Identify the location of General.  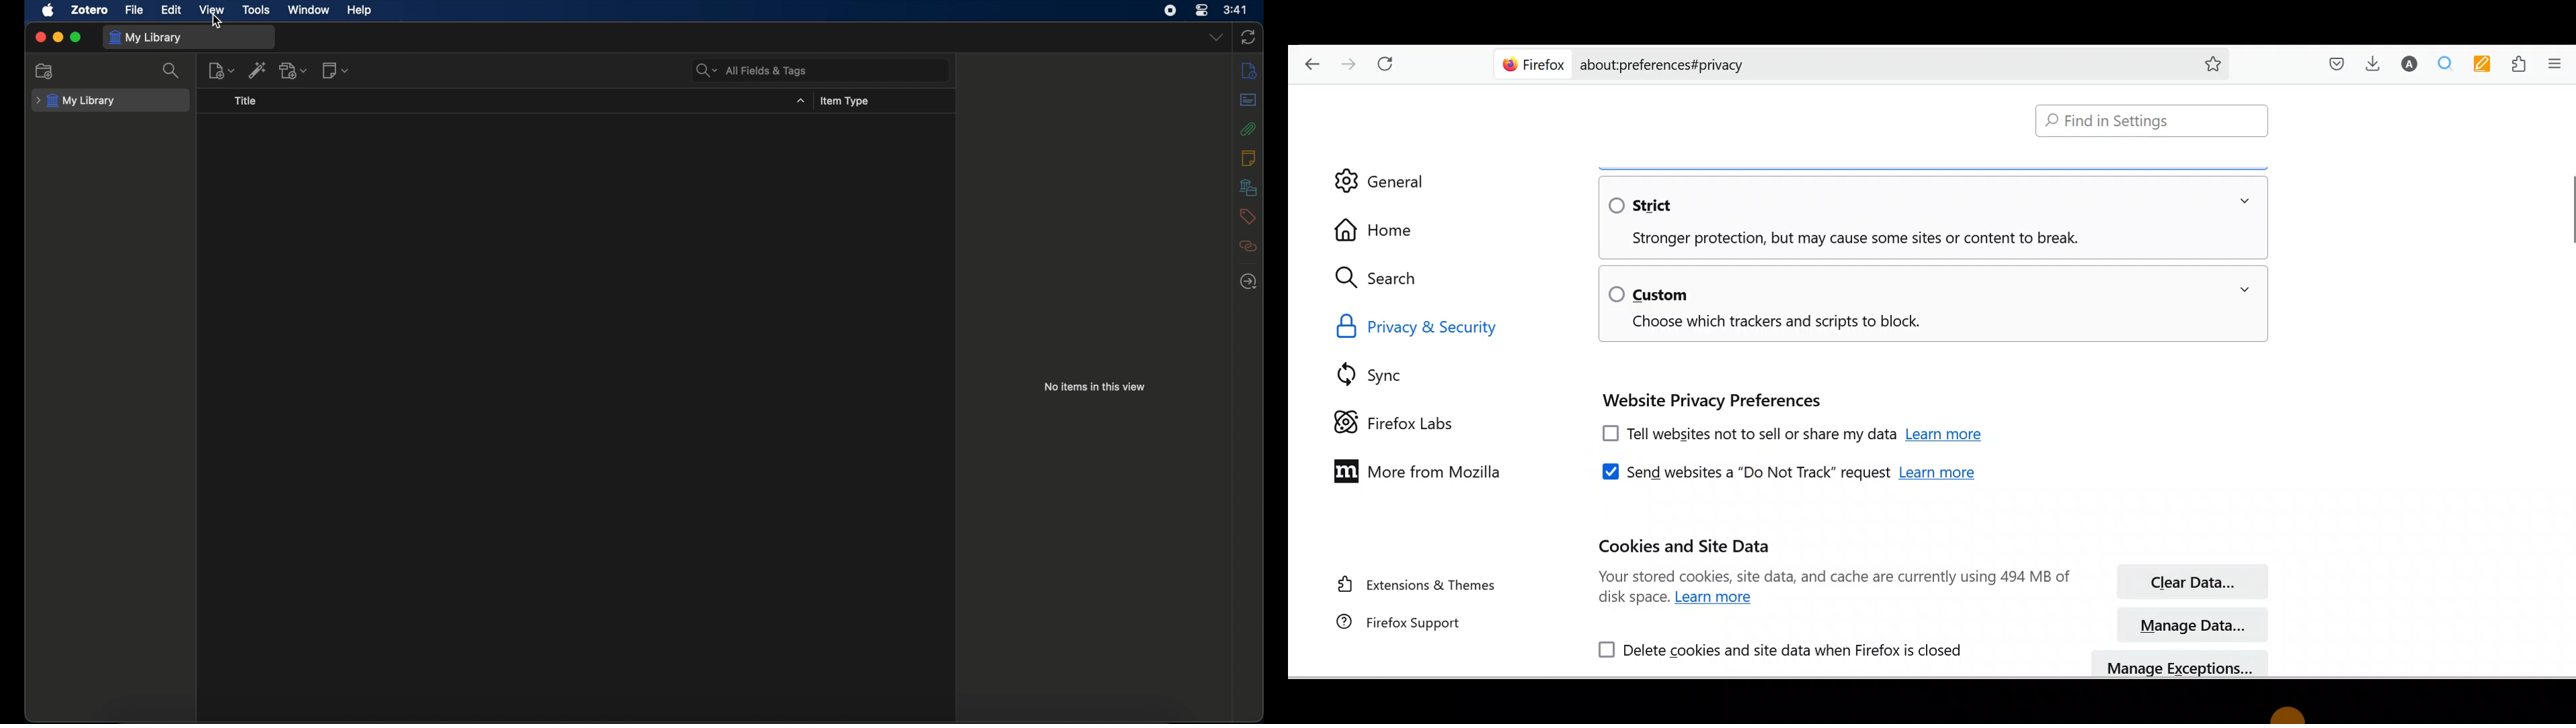
(1398, 178).